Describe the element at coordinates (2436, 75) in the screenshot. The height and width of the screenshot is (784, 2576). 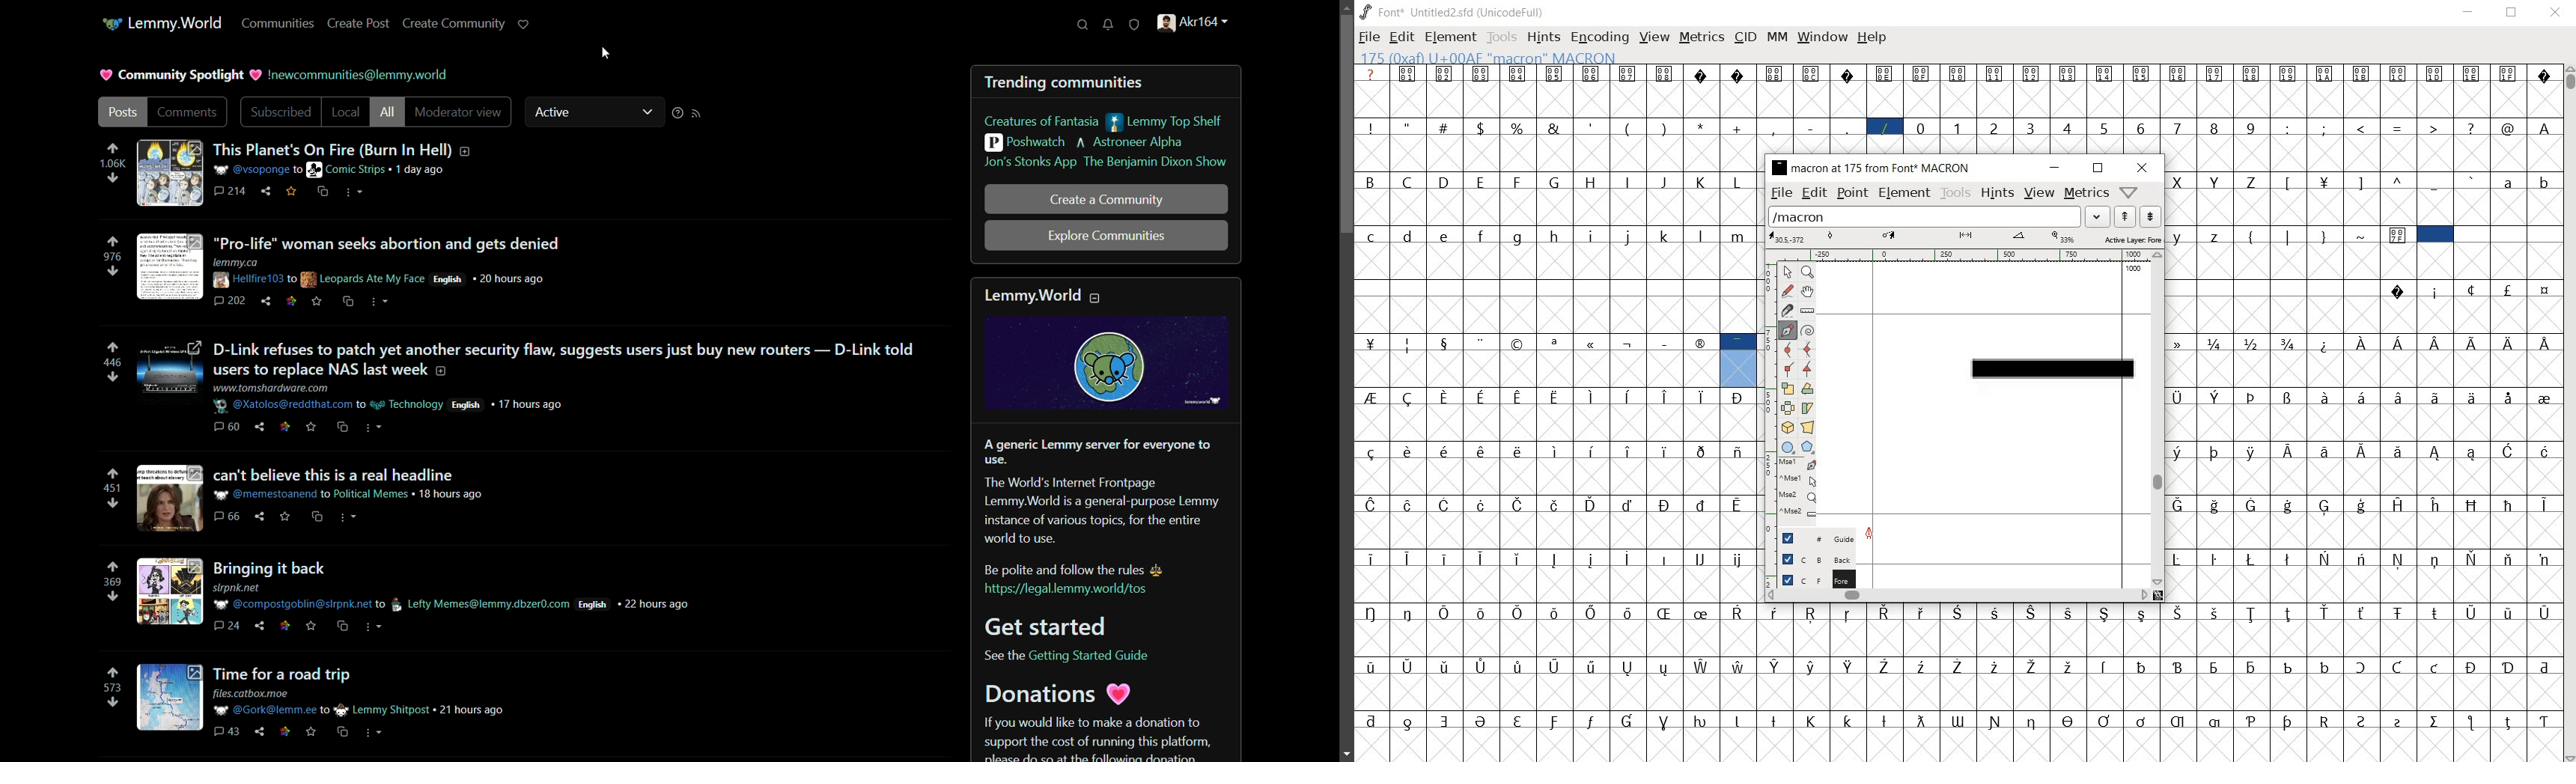
I see `Symbol` at that location.